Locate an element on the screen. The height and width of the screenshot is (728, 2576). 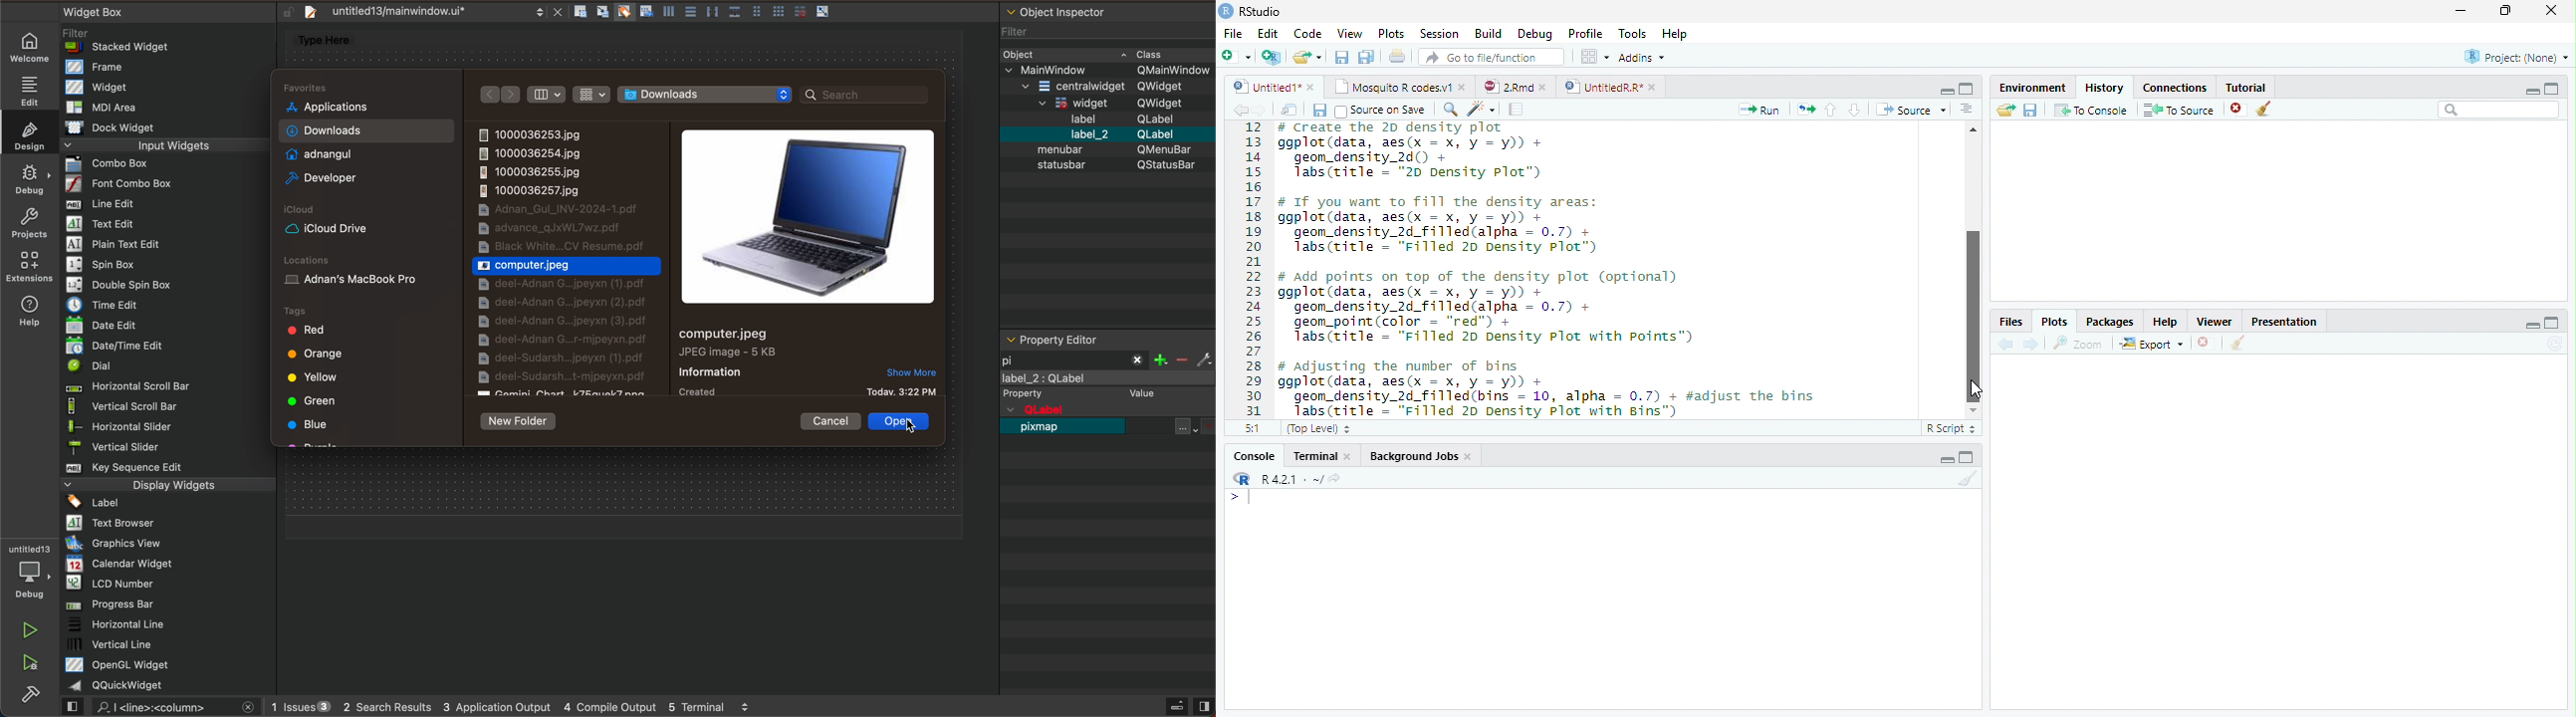
To source is located at coordinates (2180, 111).